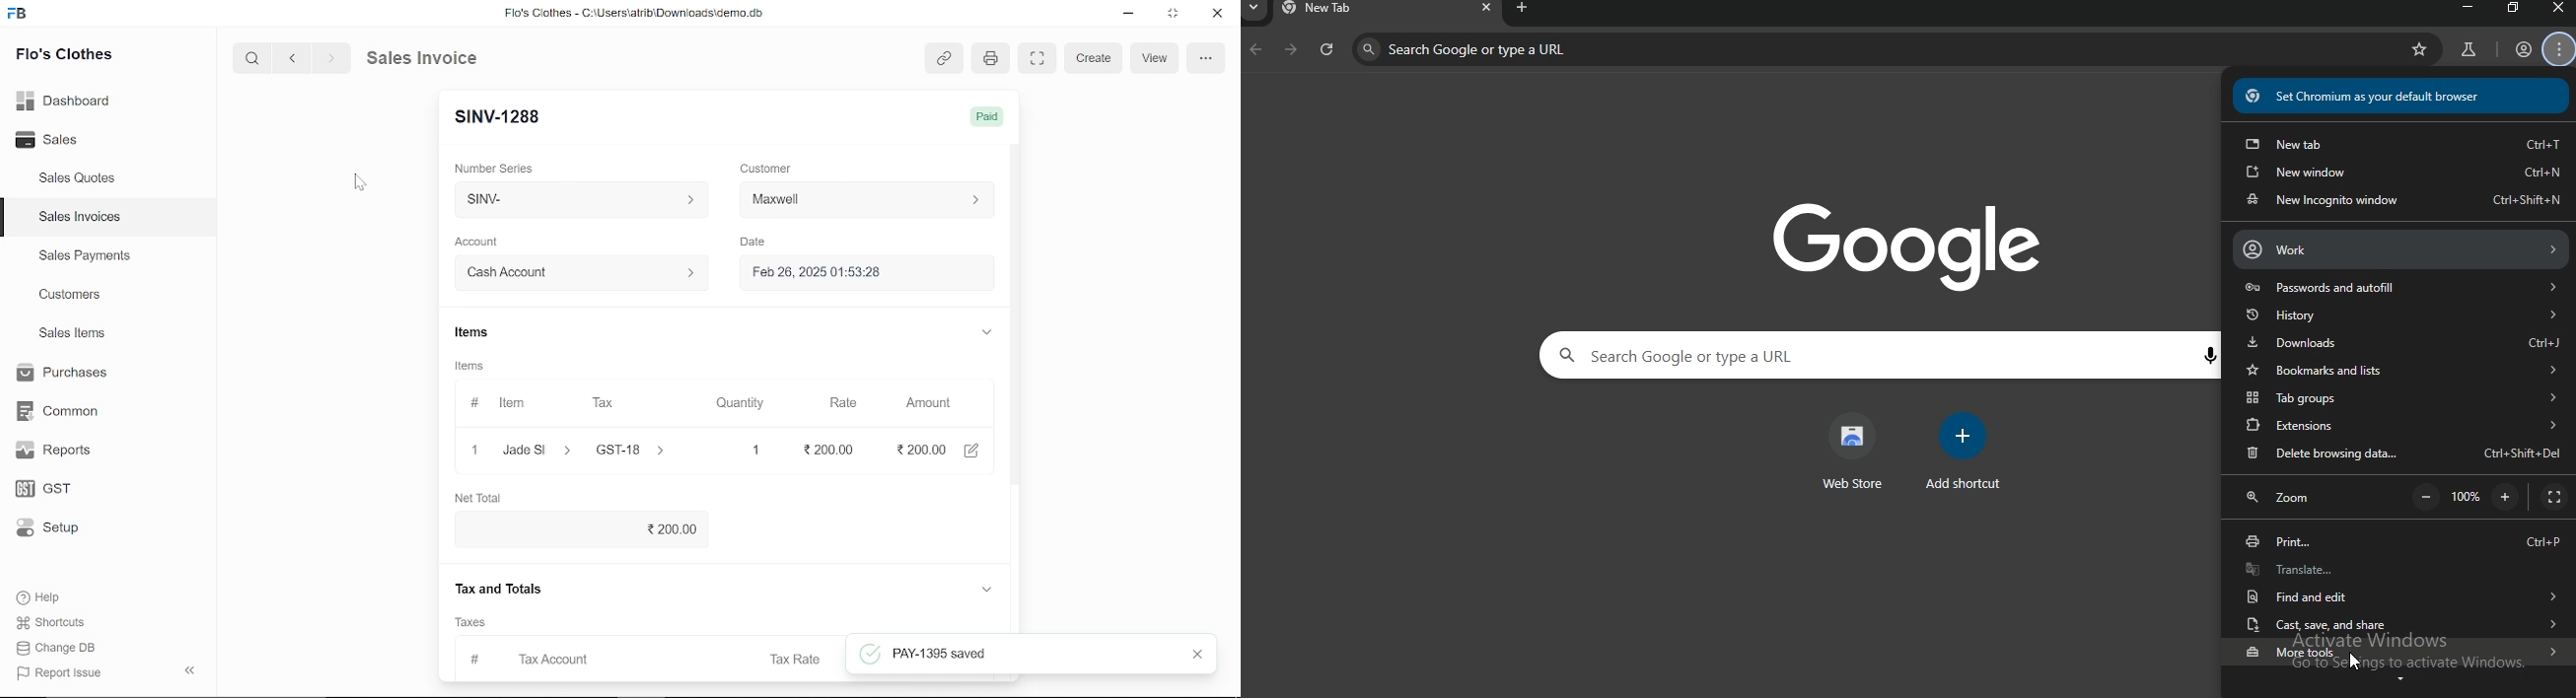  What do you see at coordinates (482, 242) in the screenshot?
I see `Account` at bounding box center [482, 242].